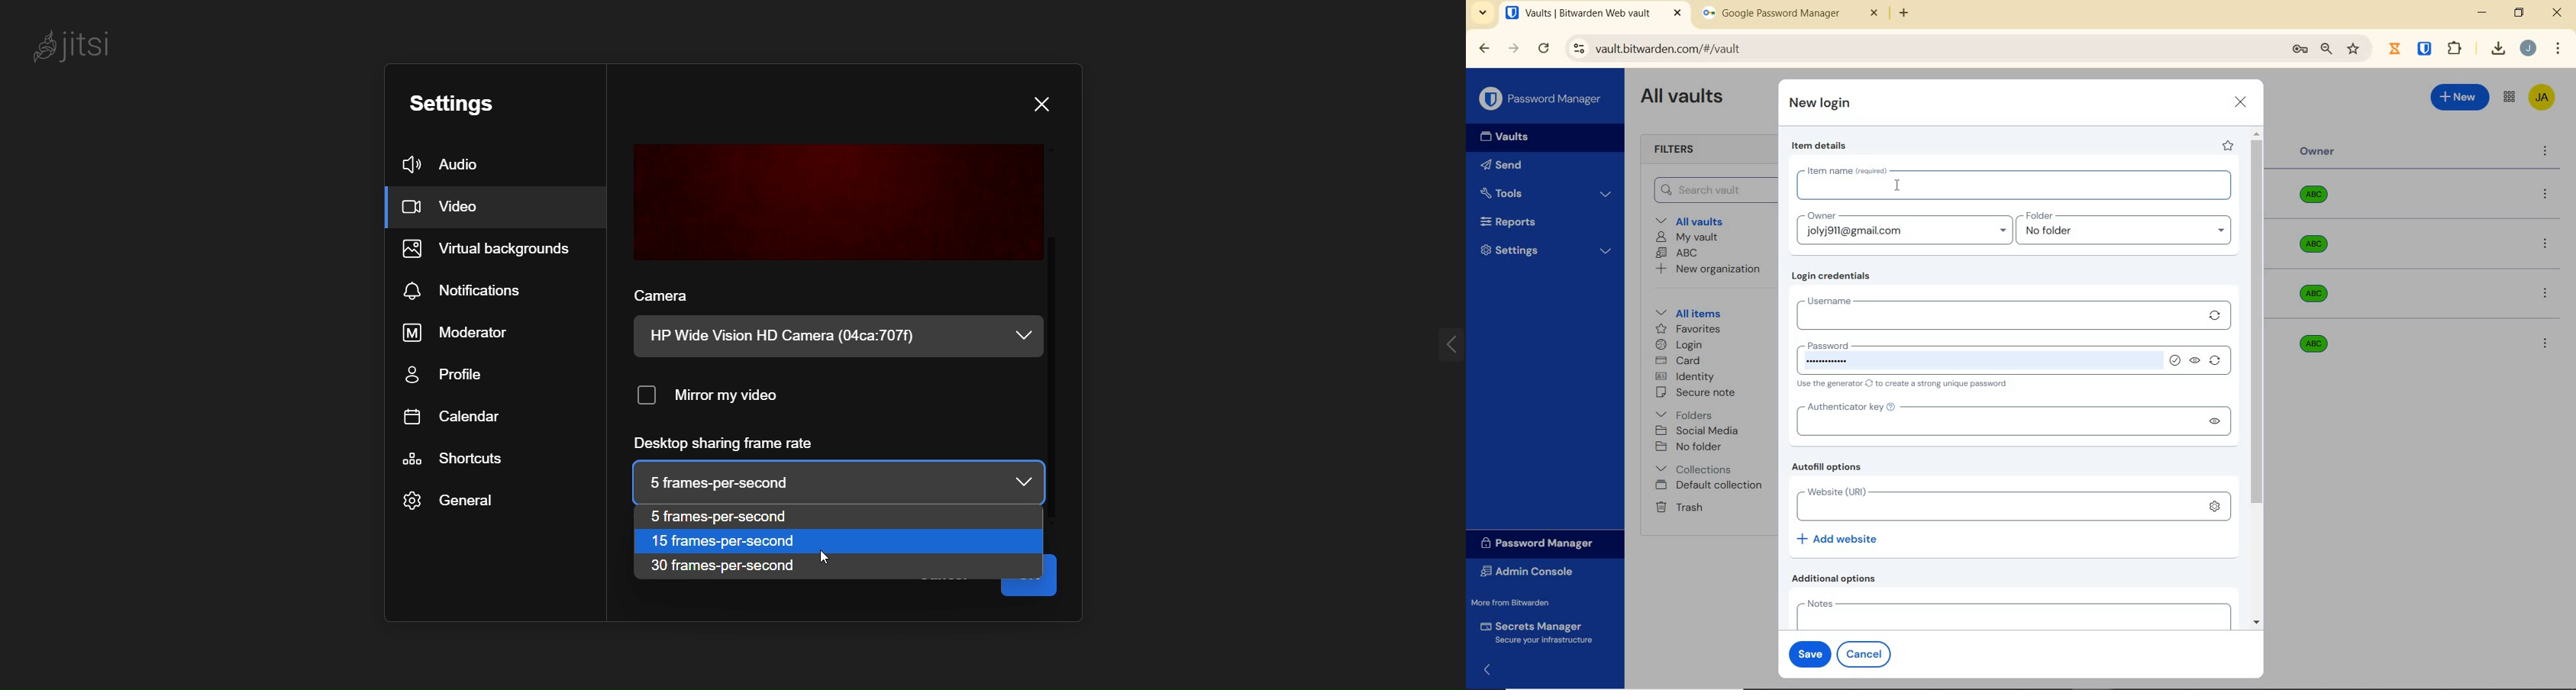 The width and height of the screenshot is (2576, 700). I want to click on Tools, so click(1546, 194).